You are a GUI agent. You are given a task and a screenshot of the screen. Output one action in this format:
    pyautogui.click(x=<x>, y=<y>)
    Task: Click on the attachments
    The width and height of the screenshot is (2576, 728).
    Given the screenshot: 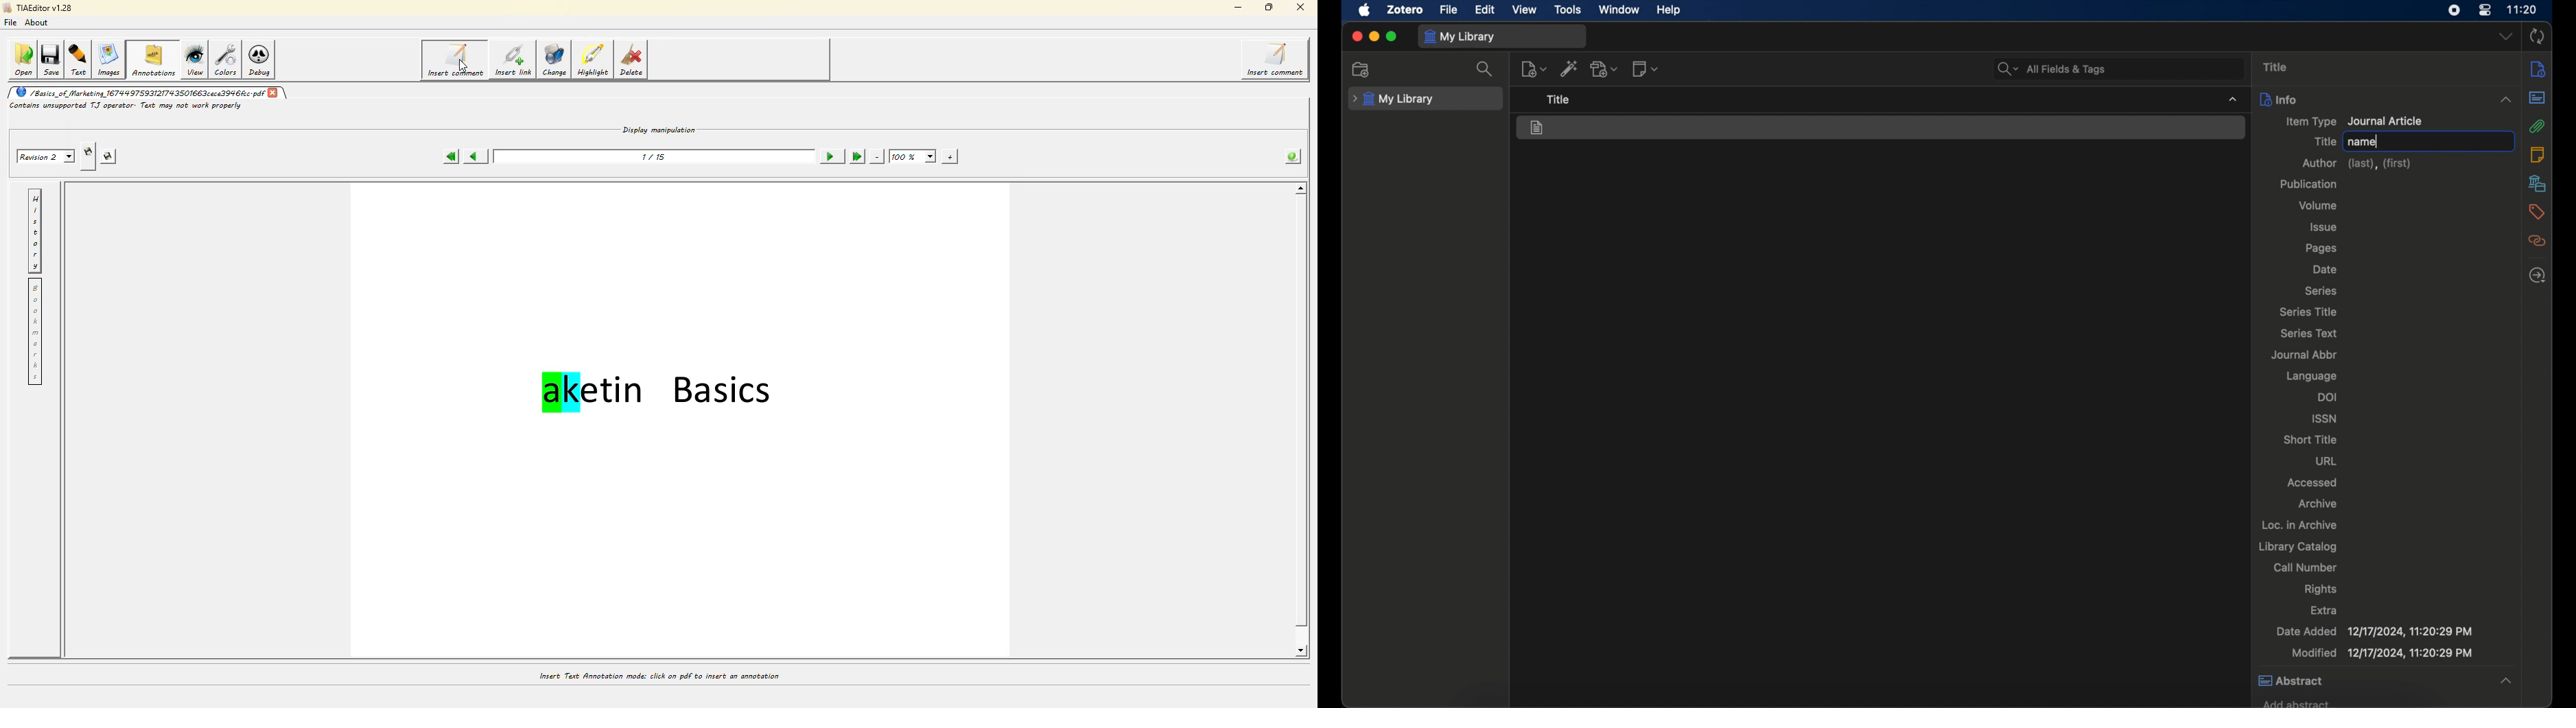 What is the action you would take?
    pyautogui.click(x=2537, y=126)
    